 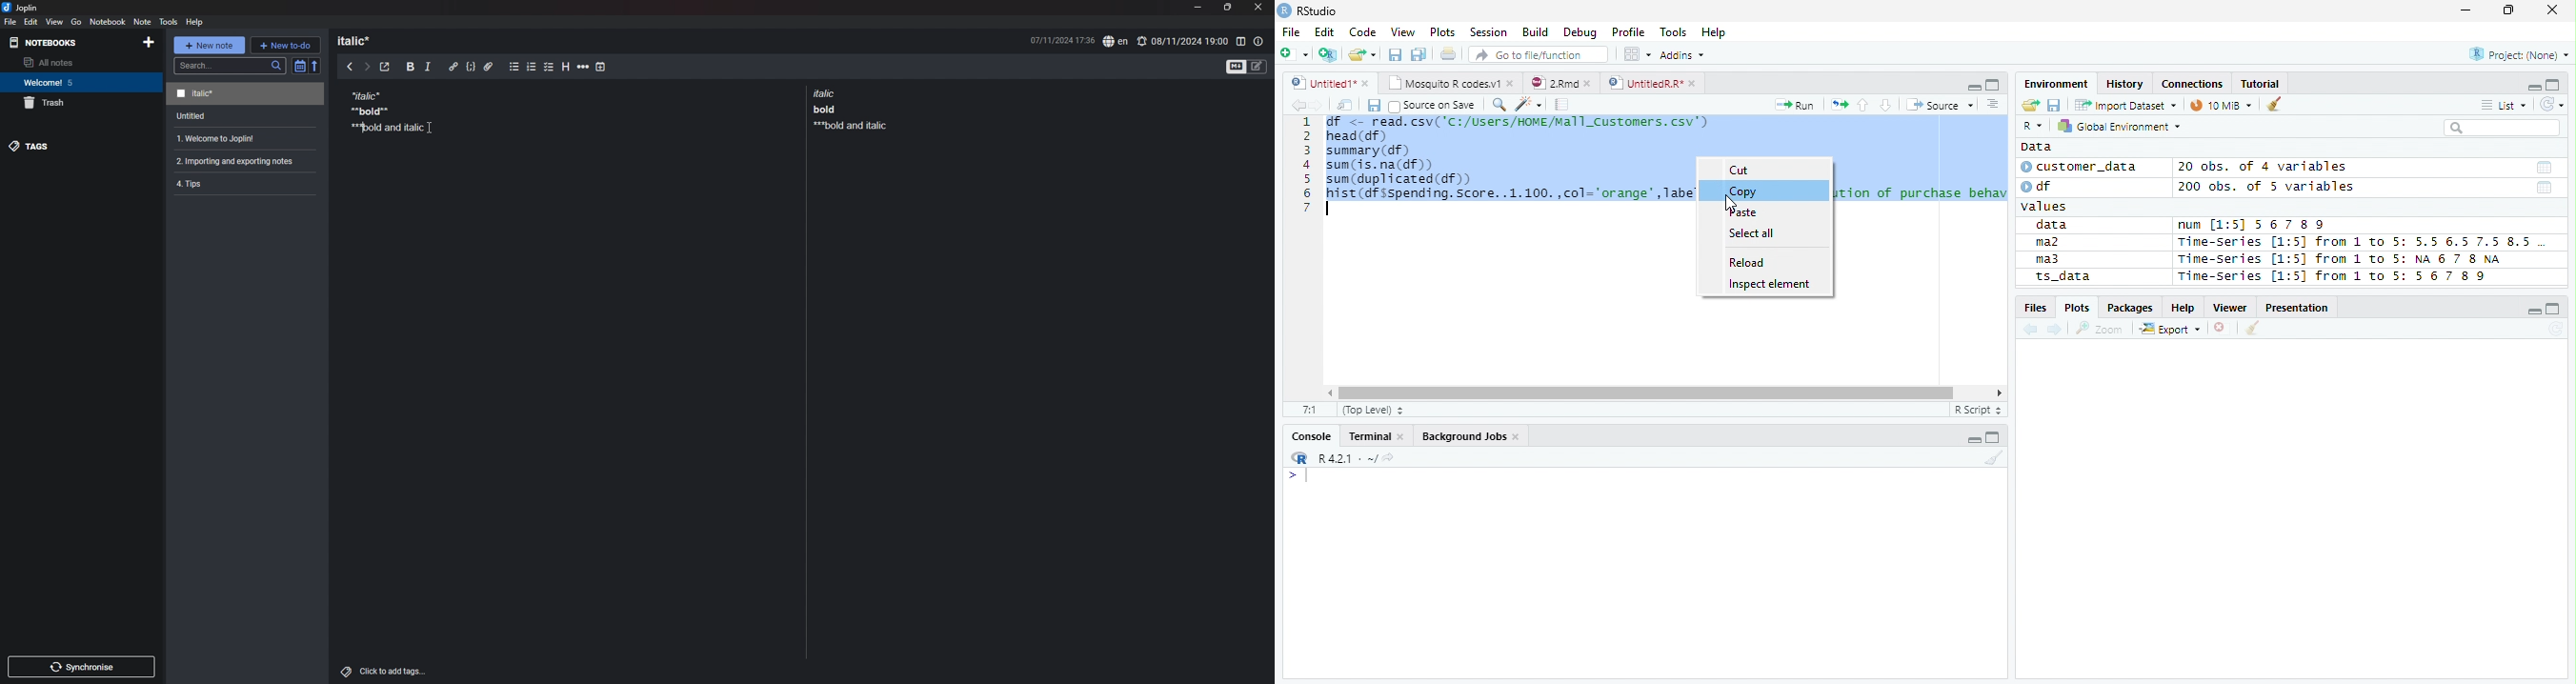 I want to click on Copy, so click(x=1743, y=191).